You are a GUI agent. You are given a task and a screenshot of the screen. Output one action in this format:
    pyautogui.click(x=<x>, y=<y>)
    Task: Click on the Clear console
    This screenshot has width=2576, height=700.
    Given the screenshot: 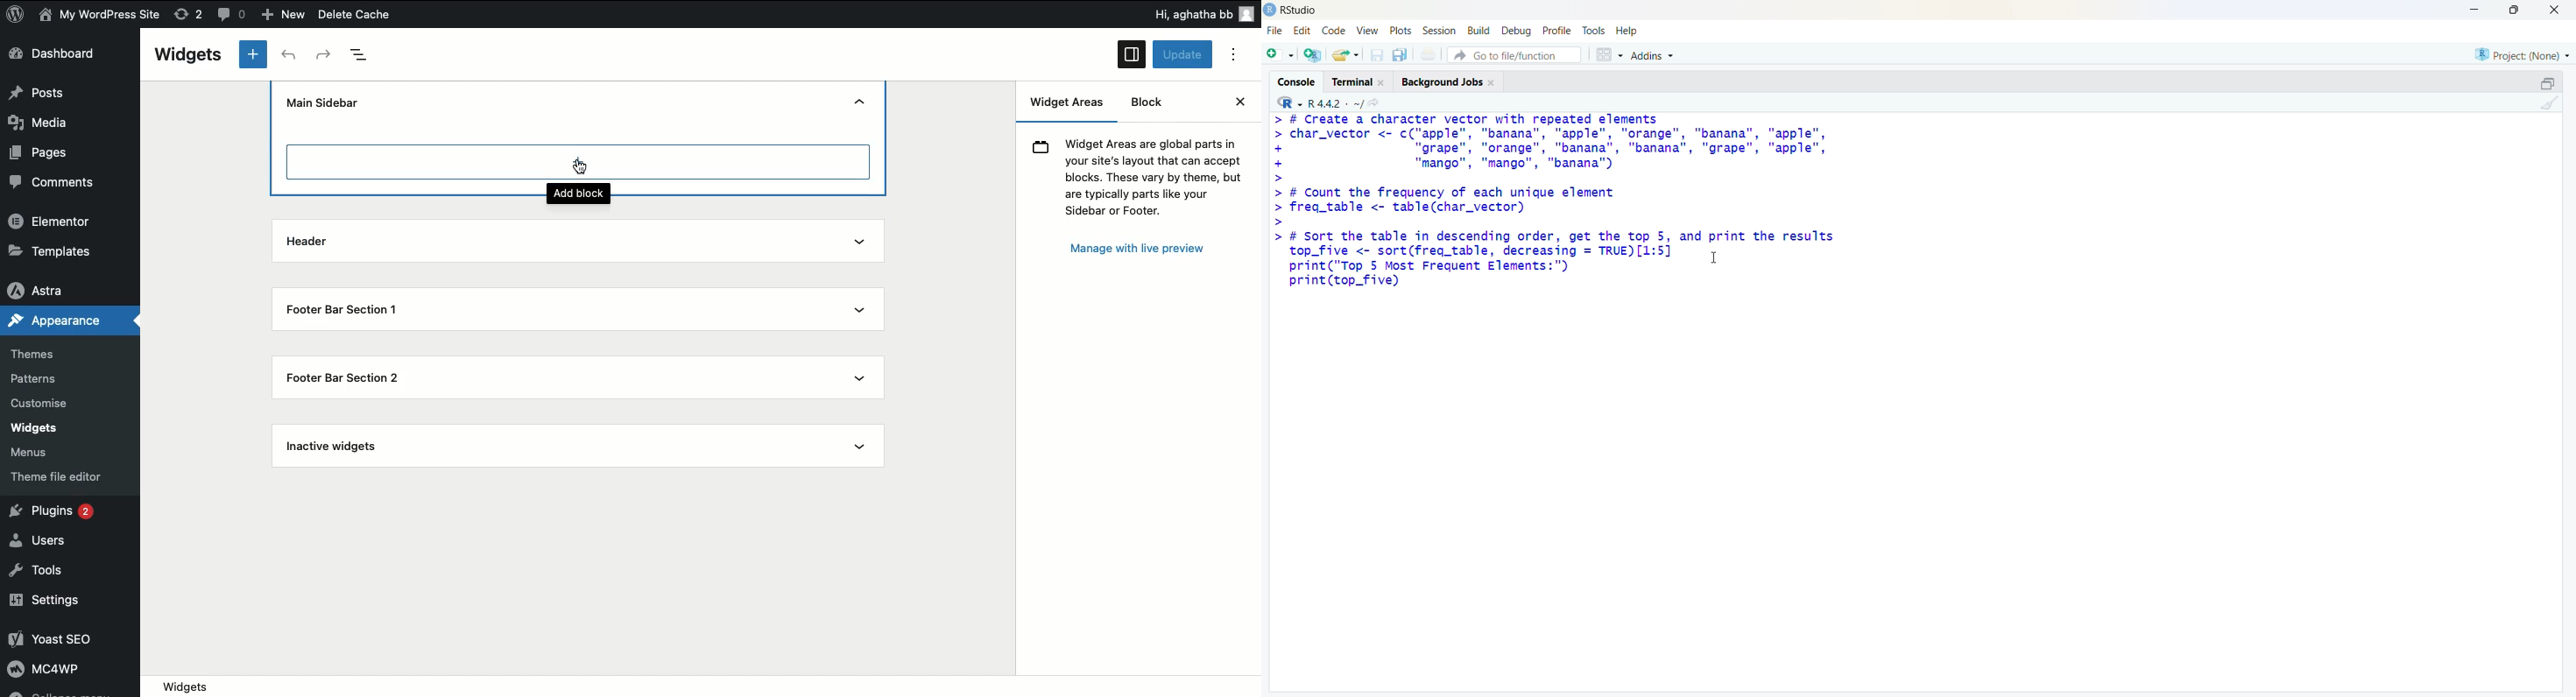 What is the action you would take?
    pyautogui.click(x=2548, y=104)
    